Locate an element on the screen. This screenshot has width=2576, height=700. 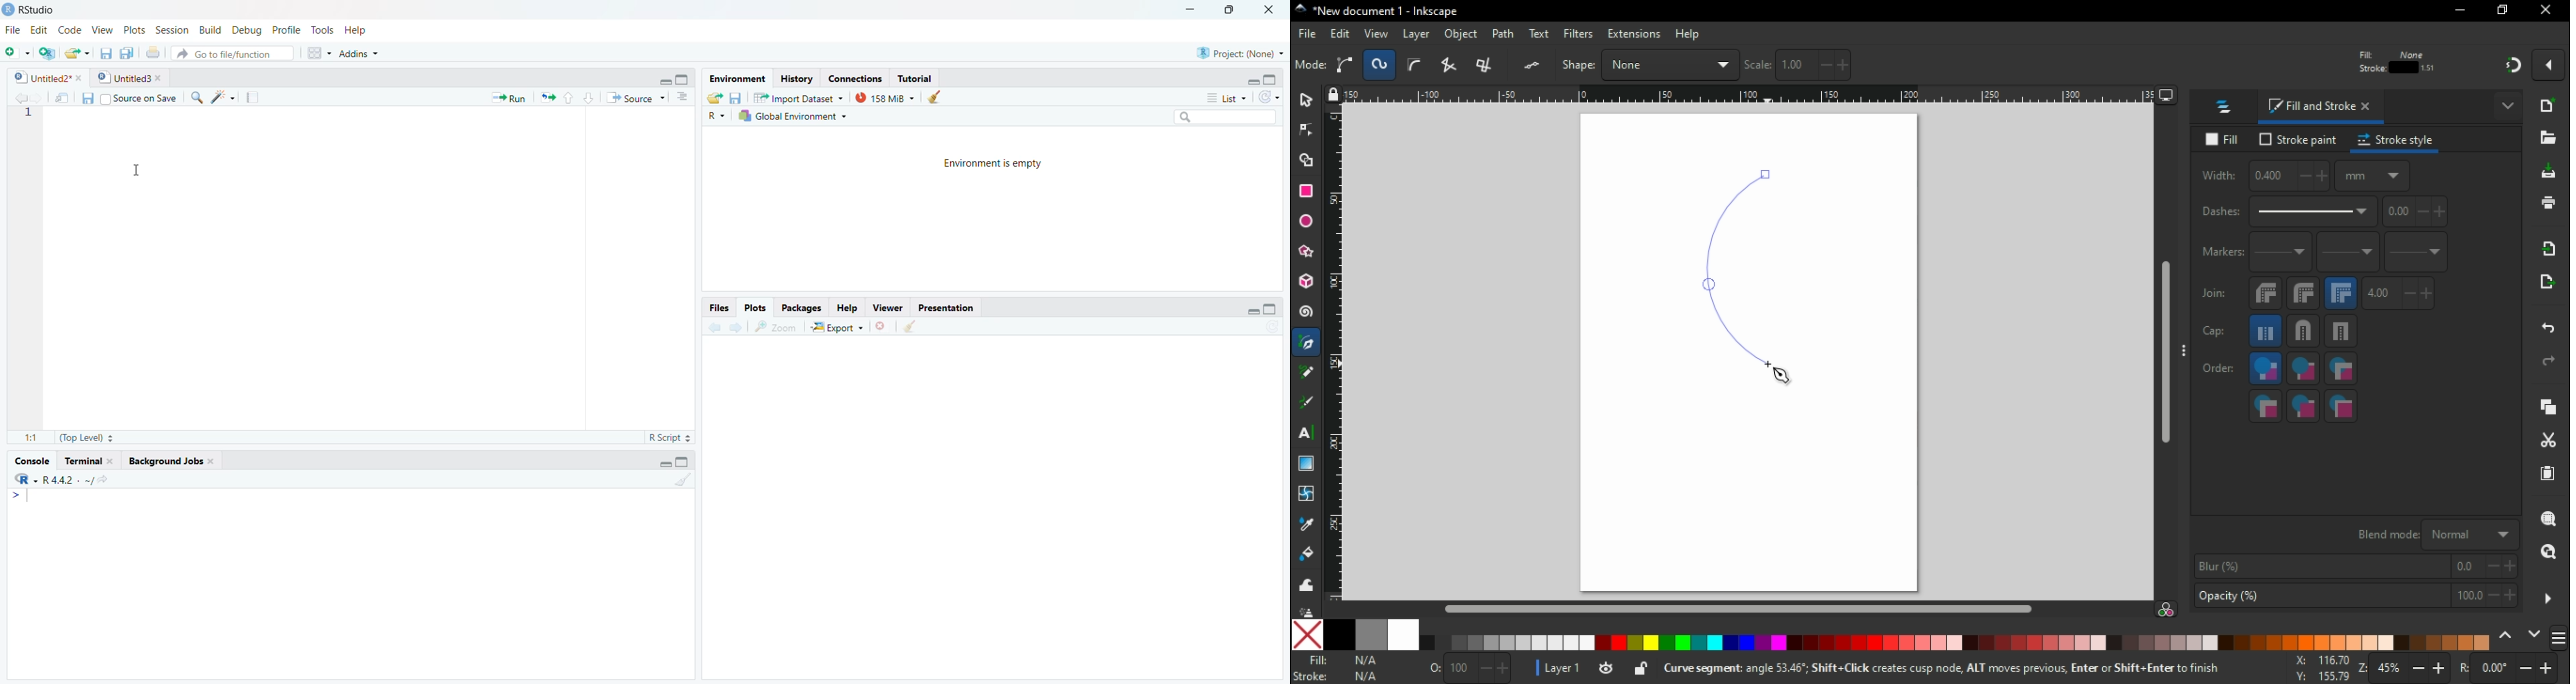
Background Jobs is located at coordinates (179, 460).